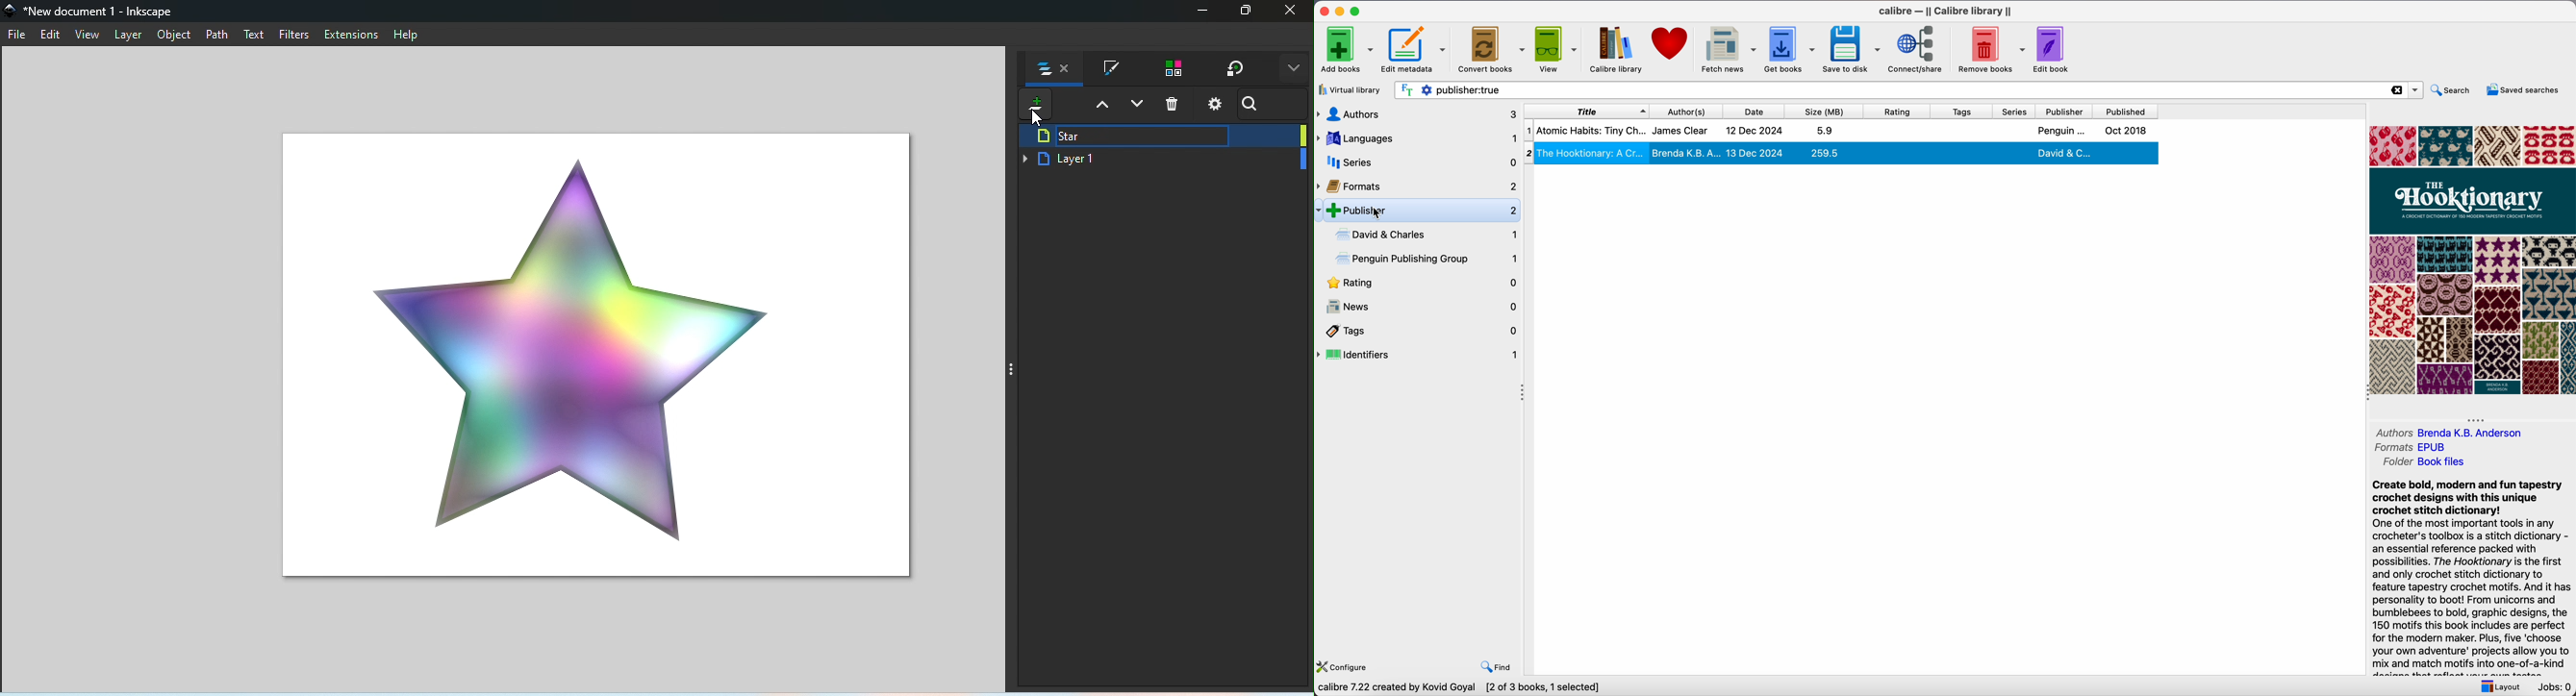 The image size is (2576, 700). I want to click on publisher, so click(2066, 111).